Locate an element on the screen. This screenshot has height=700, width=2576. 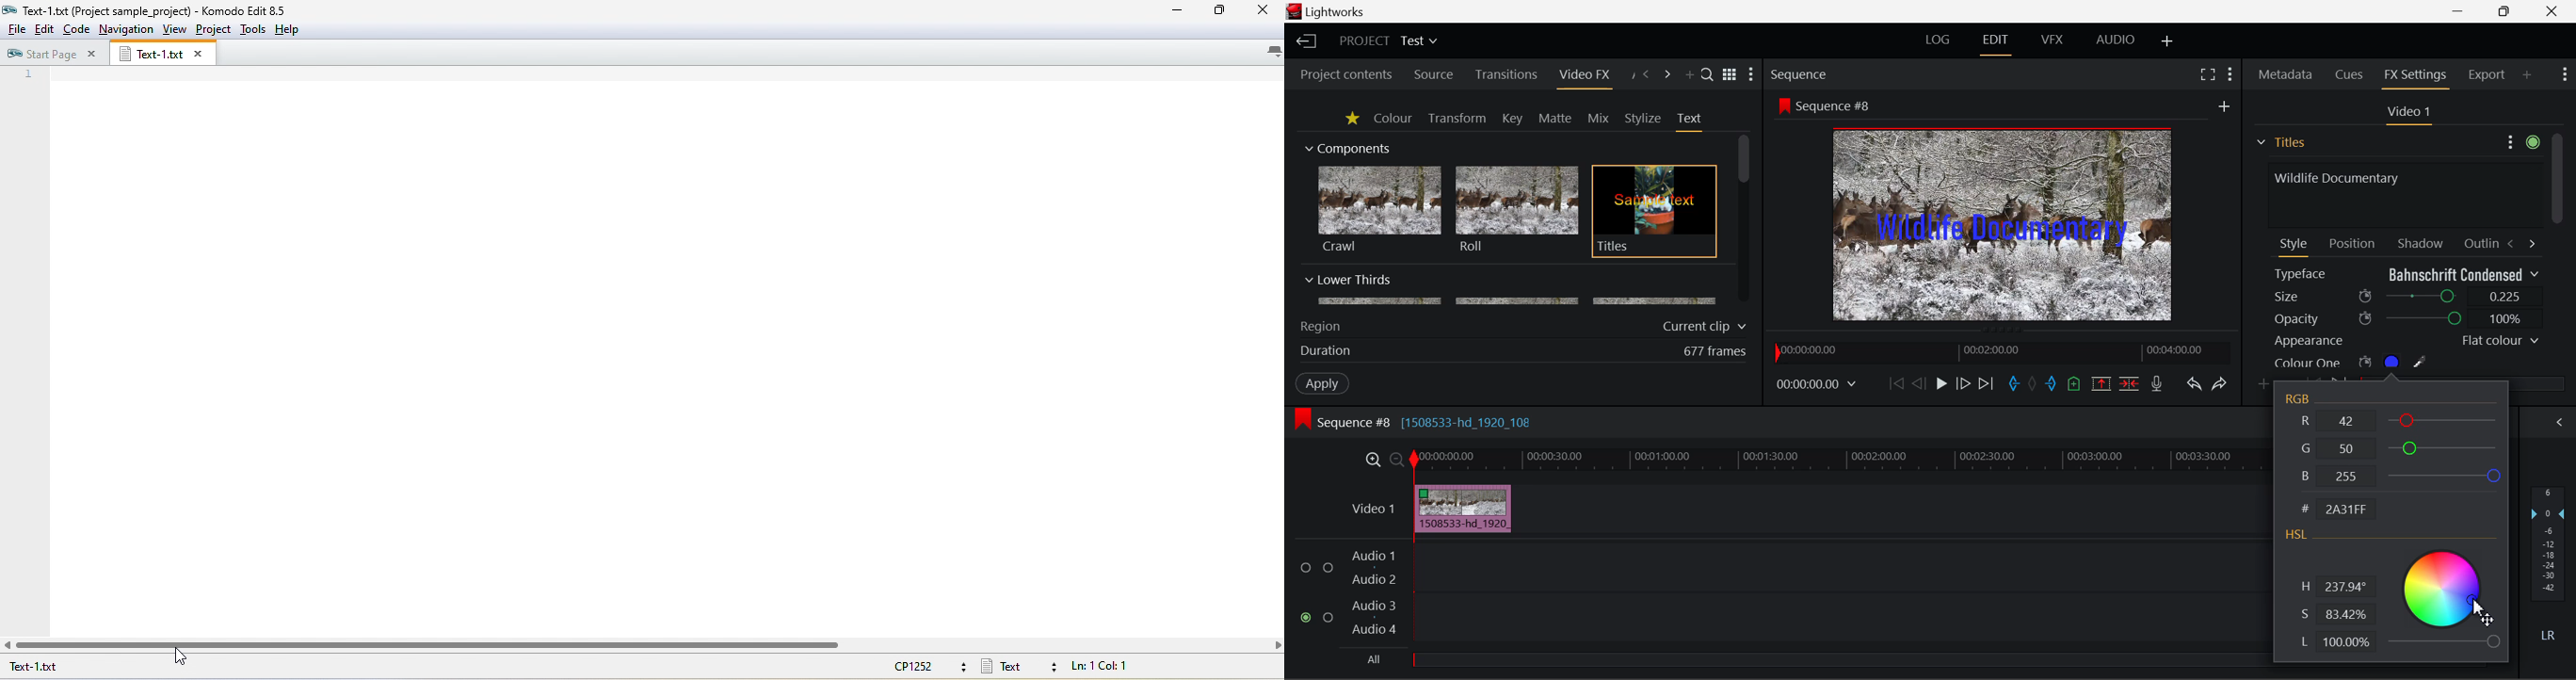
Next Panel is located at coordinates (1669, 75).